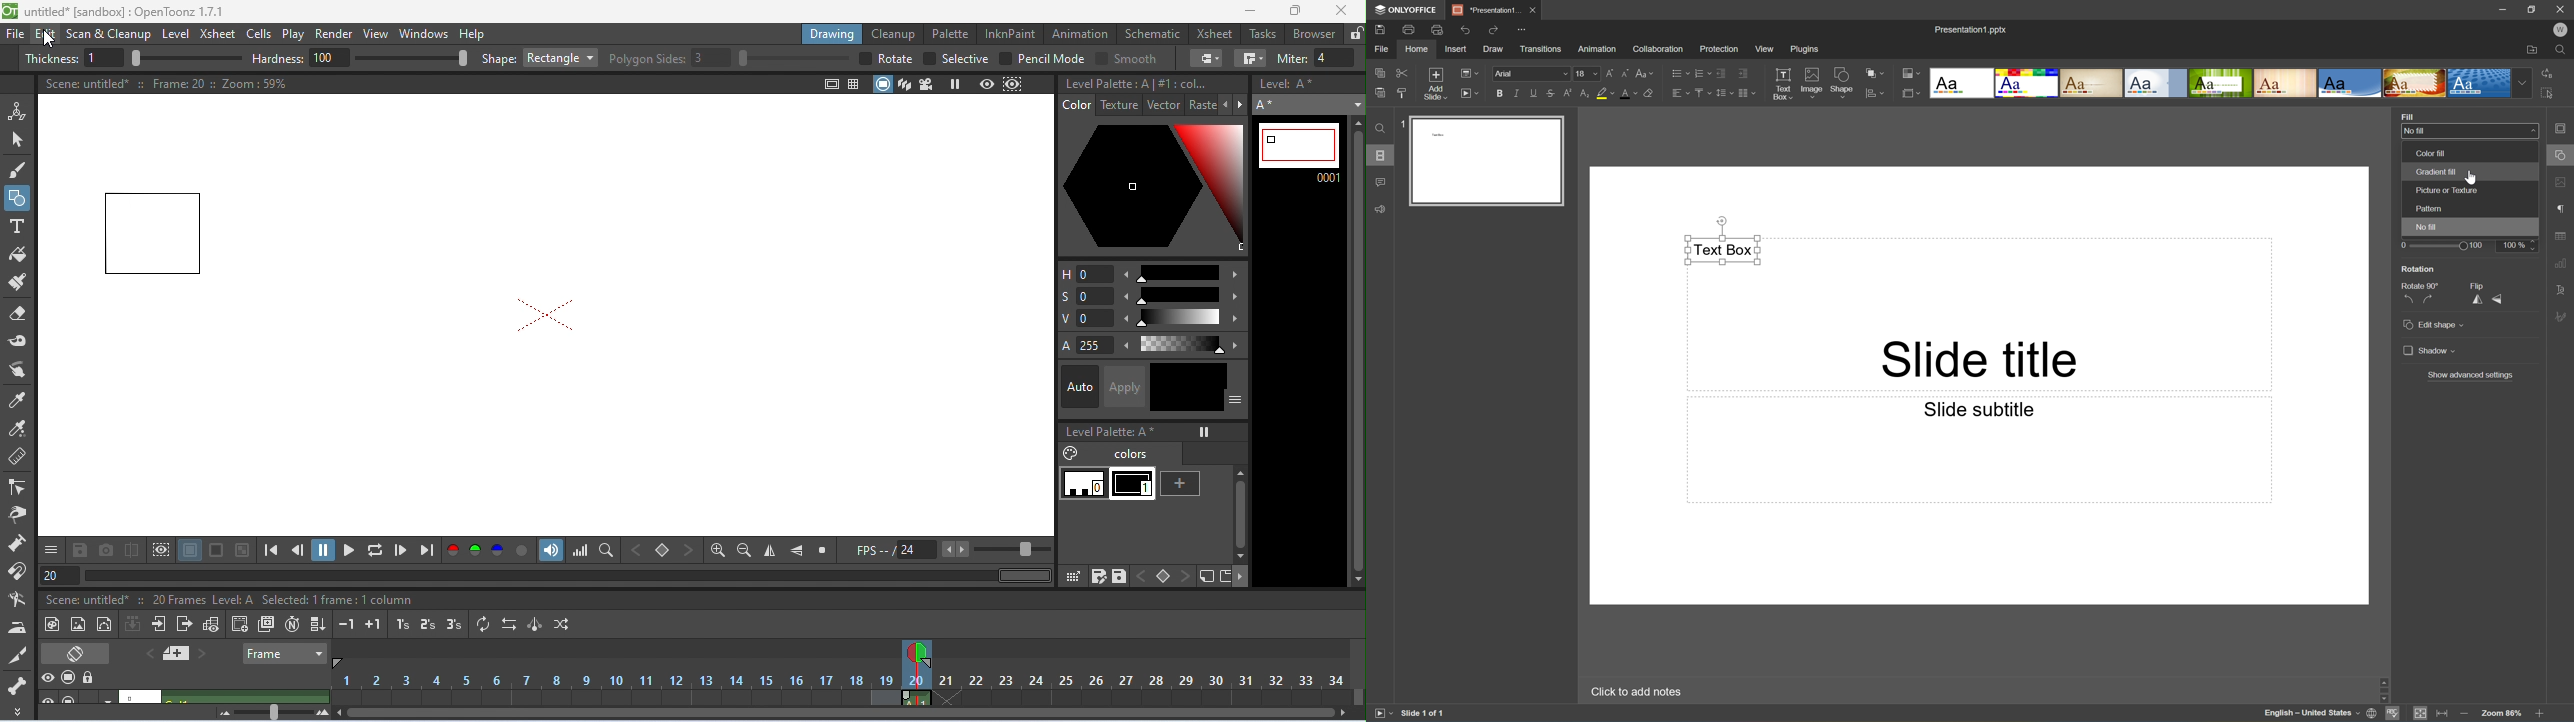  Describe the element at coordinates (1747, 95) in the screenshot. I see `Insert columns` at that location.